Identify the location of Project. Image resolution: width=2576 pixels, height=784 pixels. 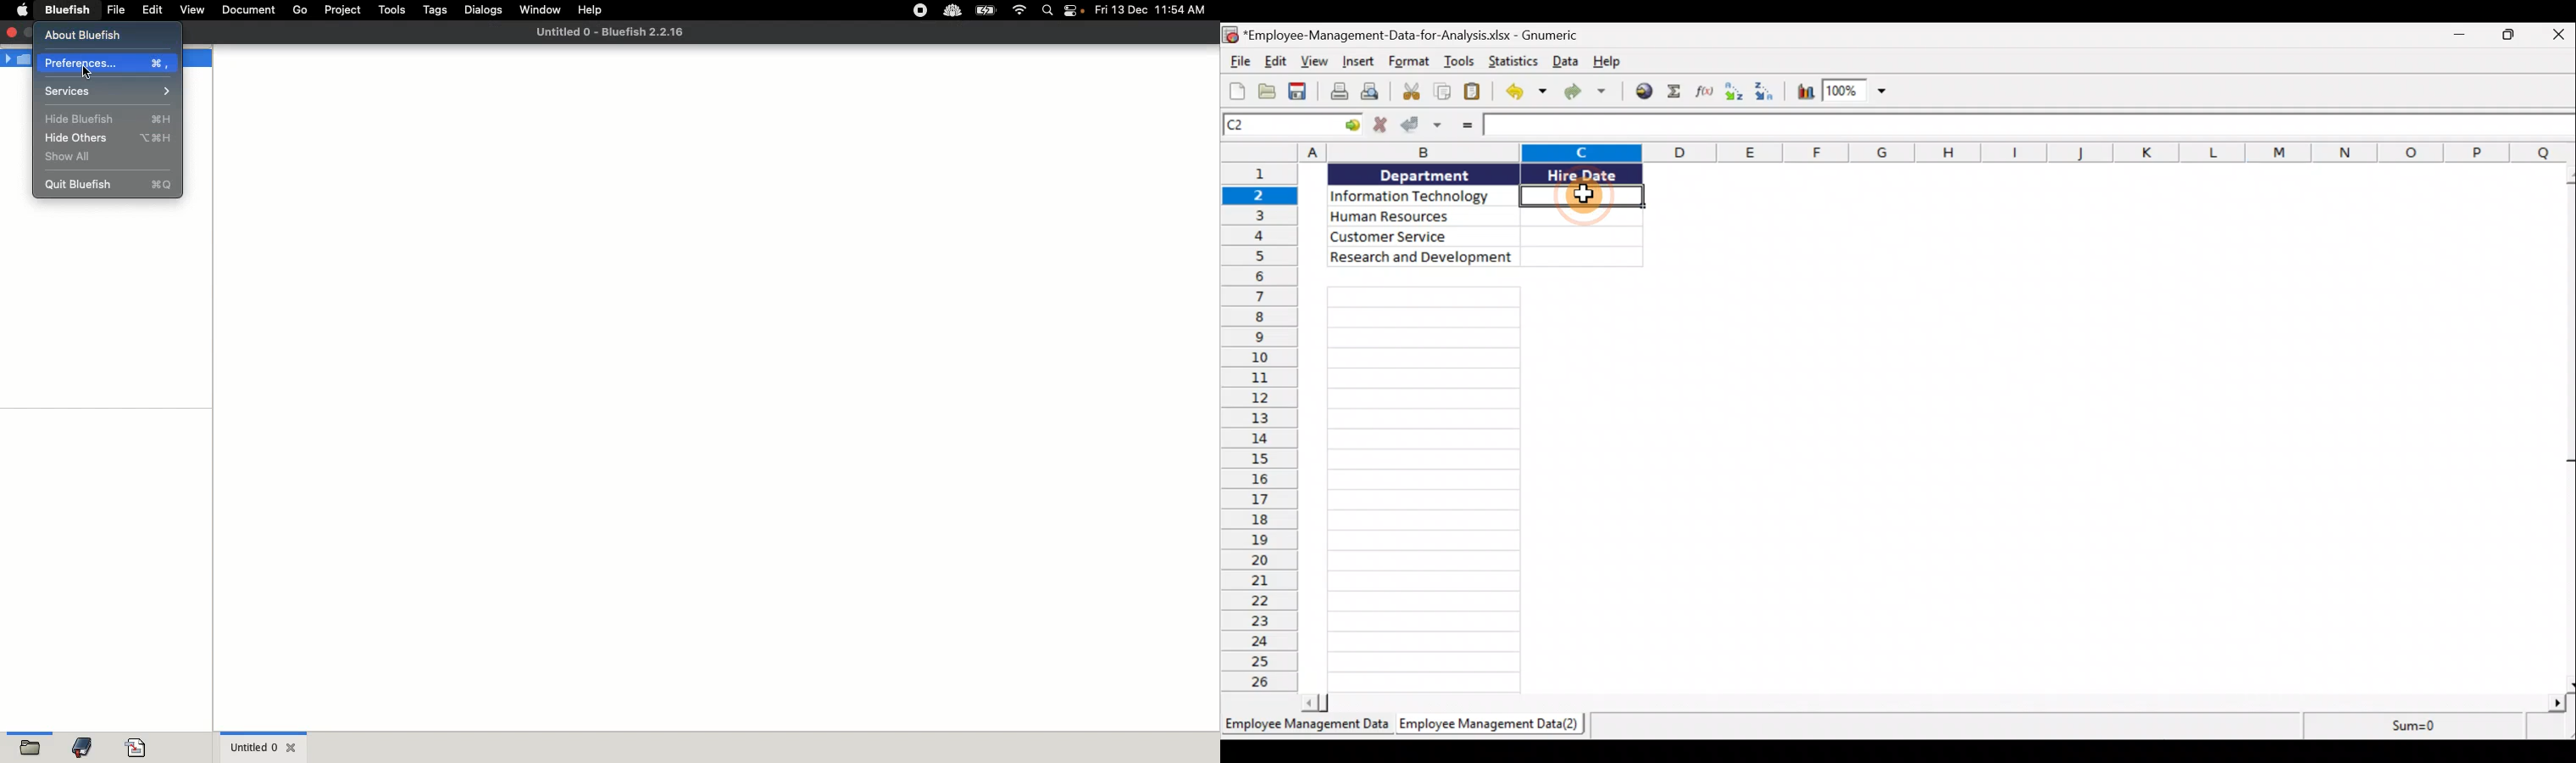
(341, 10).